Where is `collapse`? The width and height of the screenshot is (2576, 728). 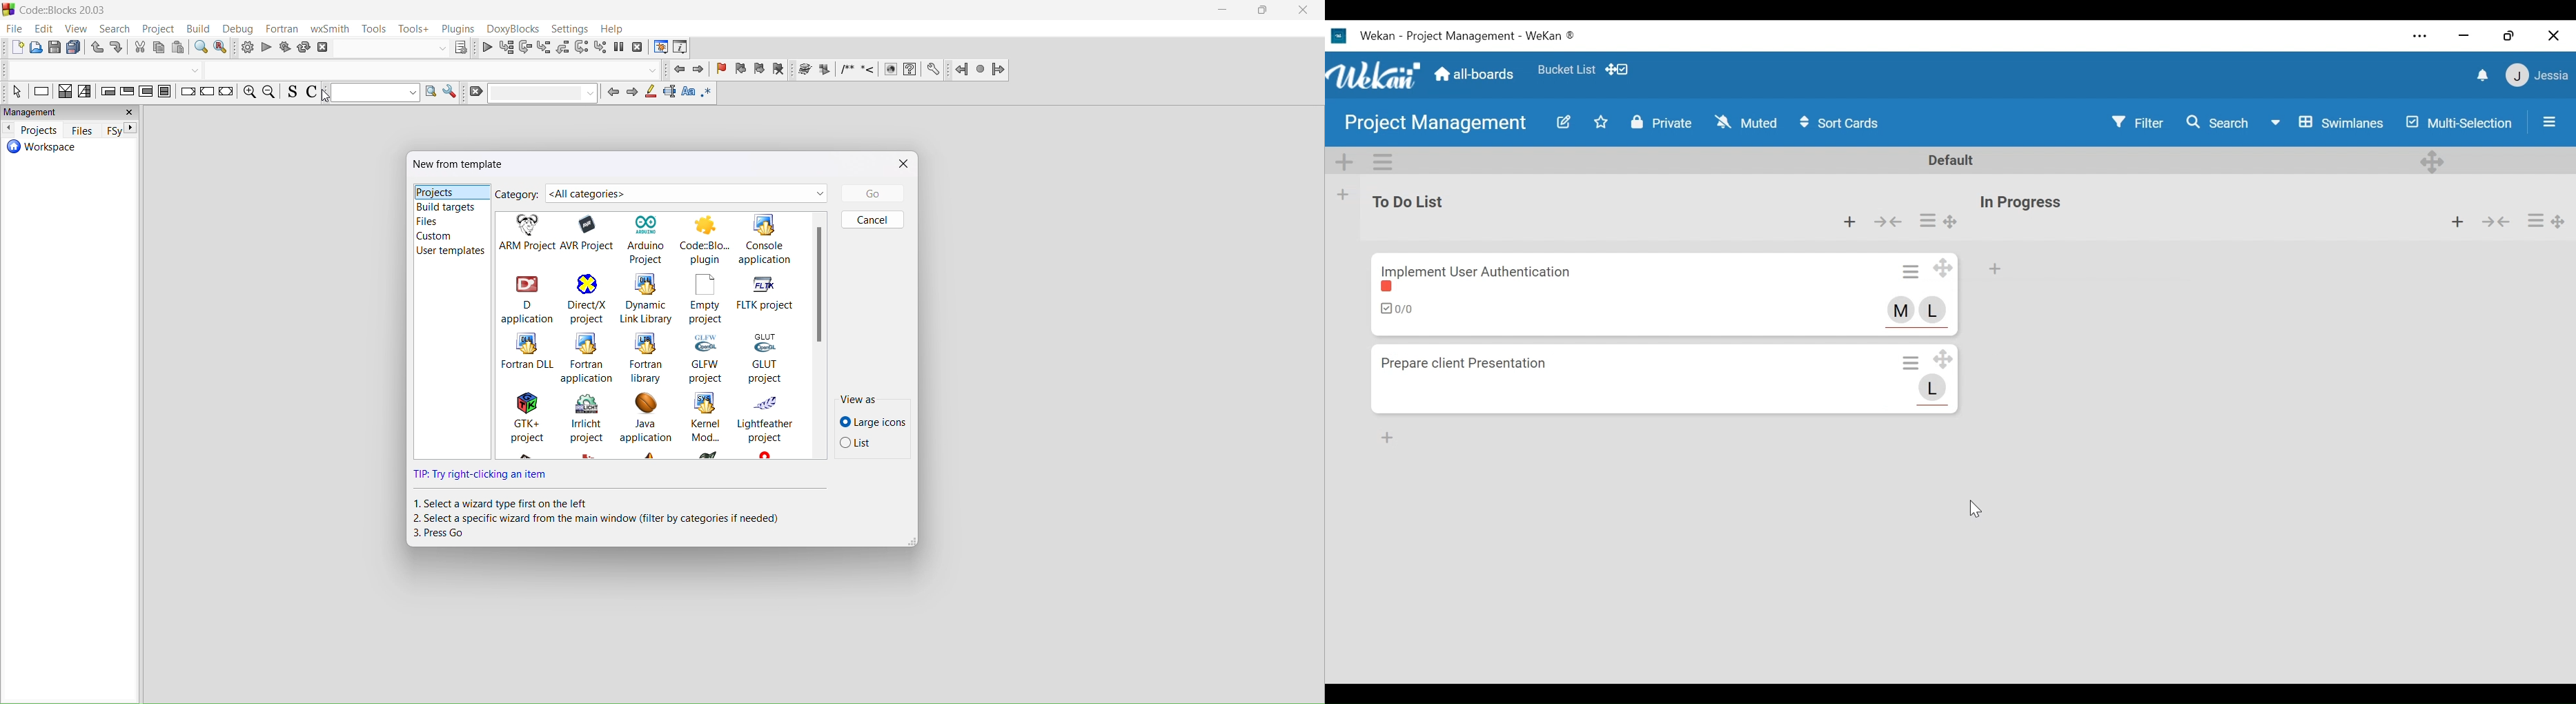 collapse is located at coordinates (1890, 222).